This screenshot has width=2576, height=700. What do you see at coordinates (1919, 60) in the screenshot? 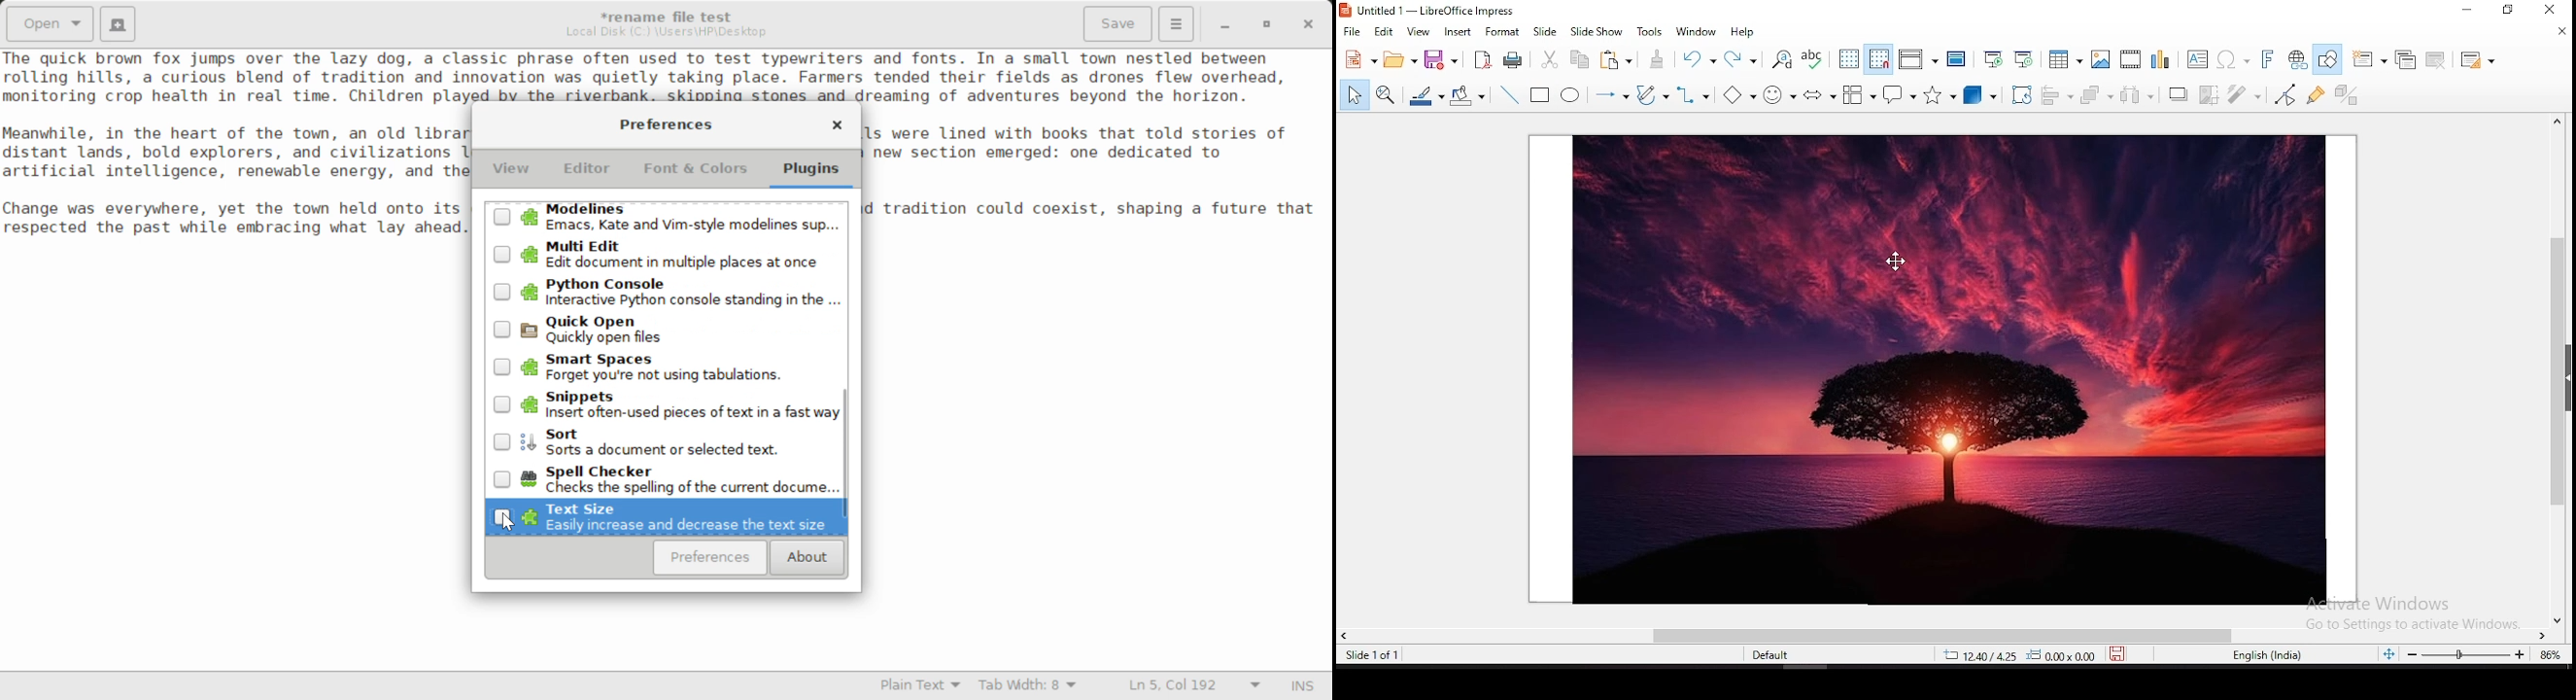
I see `display views` at bounding box center [1919, 60].